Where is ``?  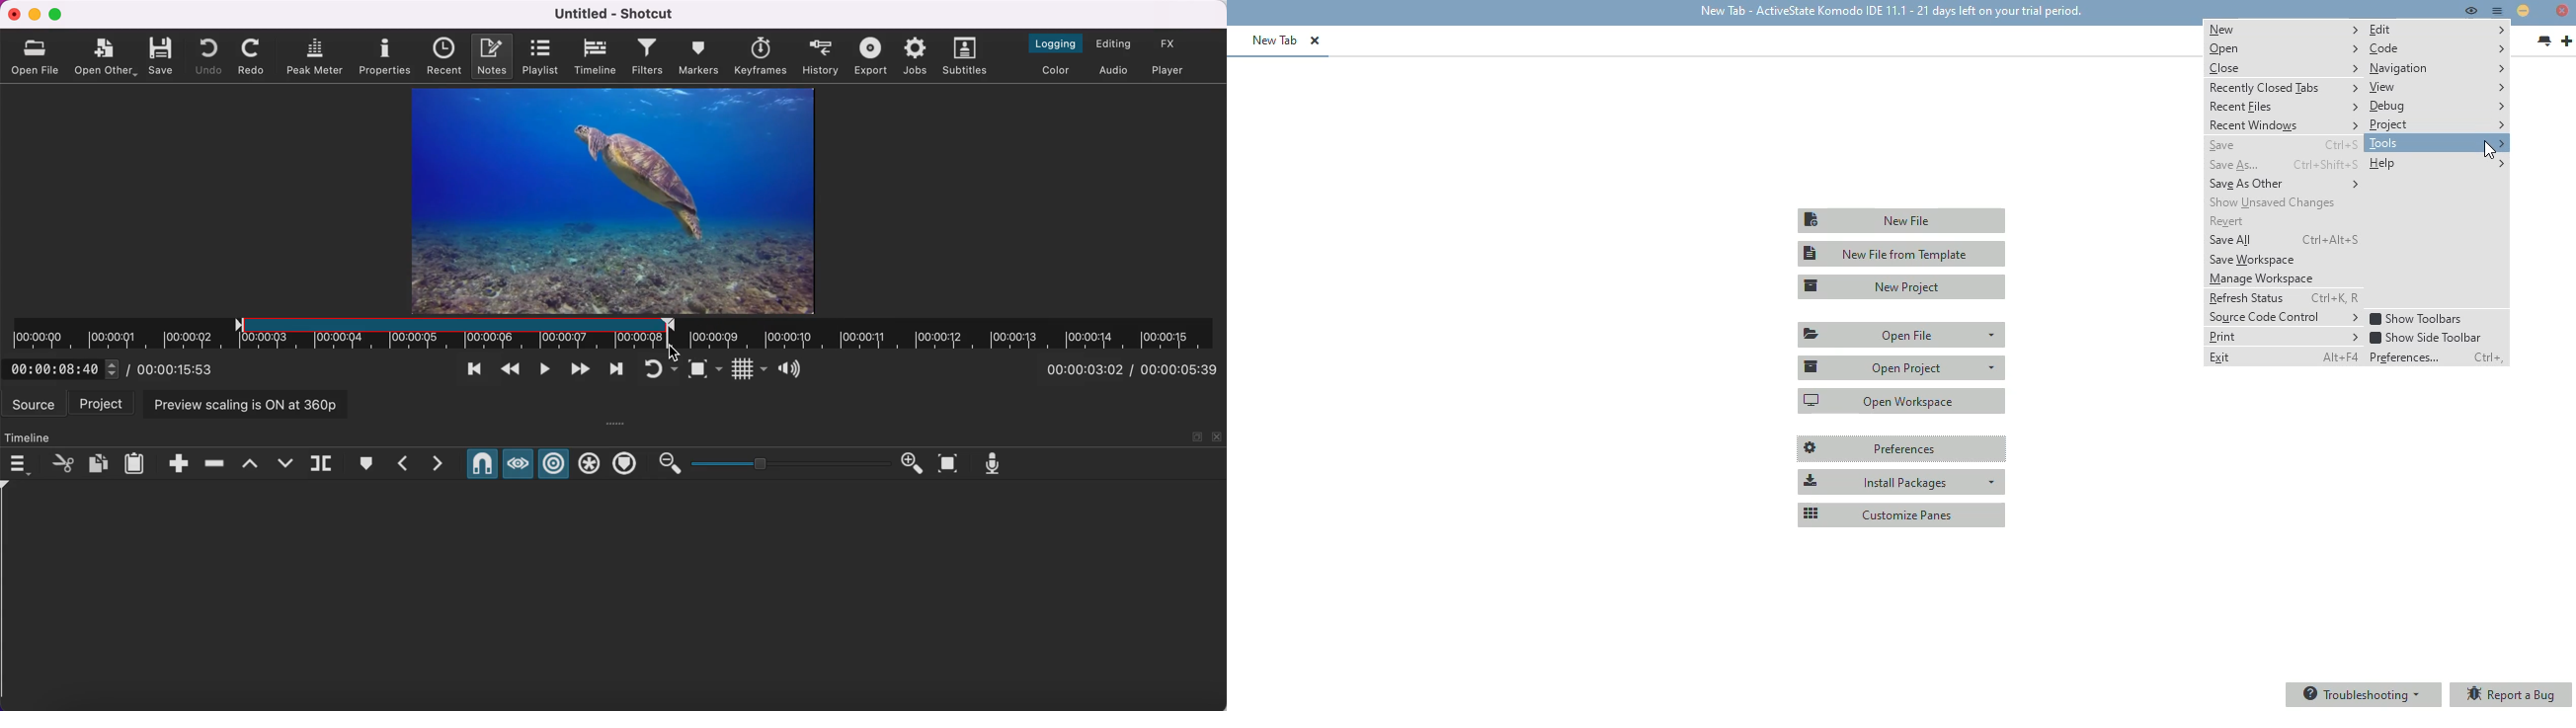  is located at coordinates (790, 368).